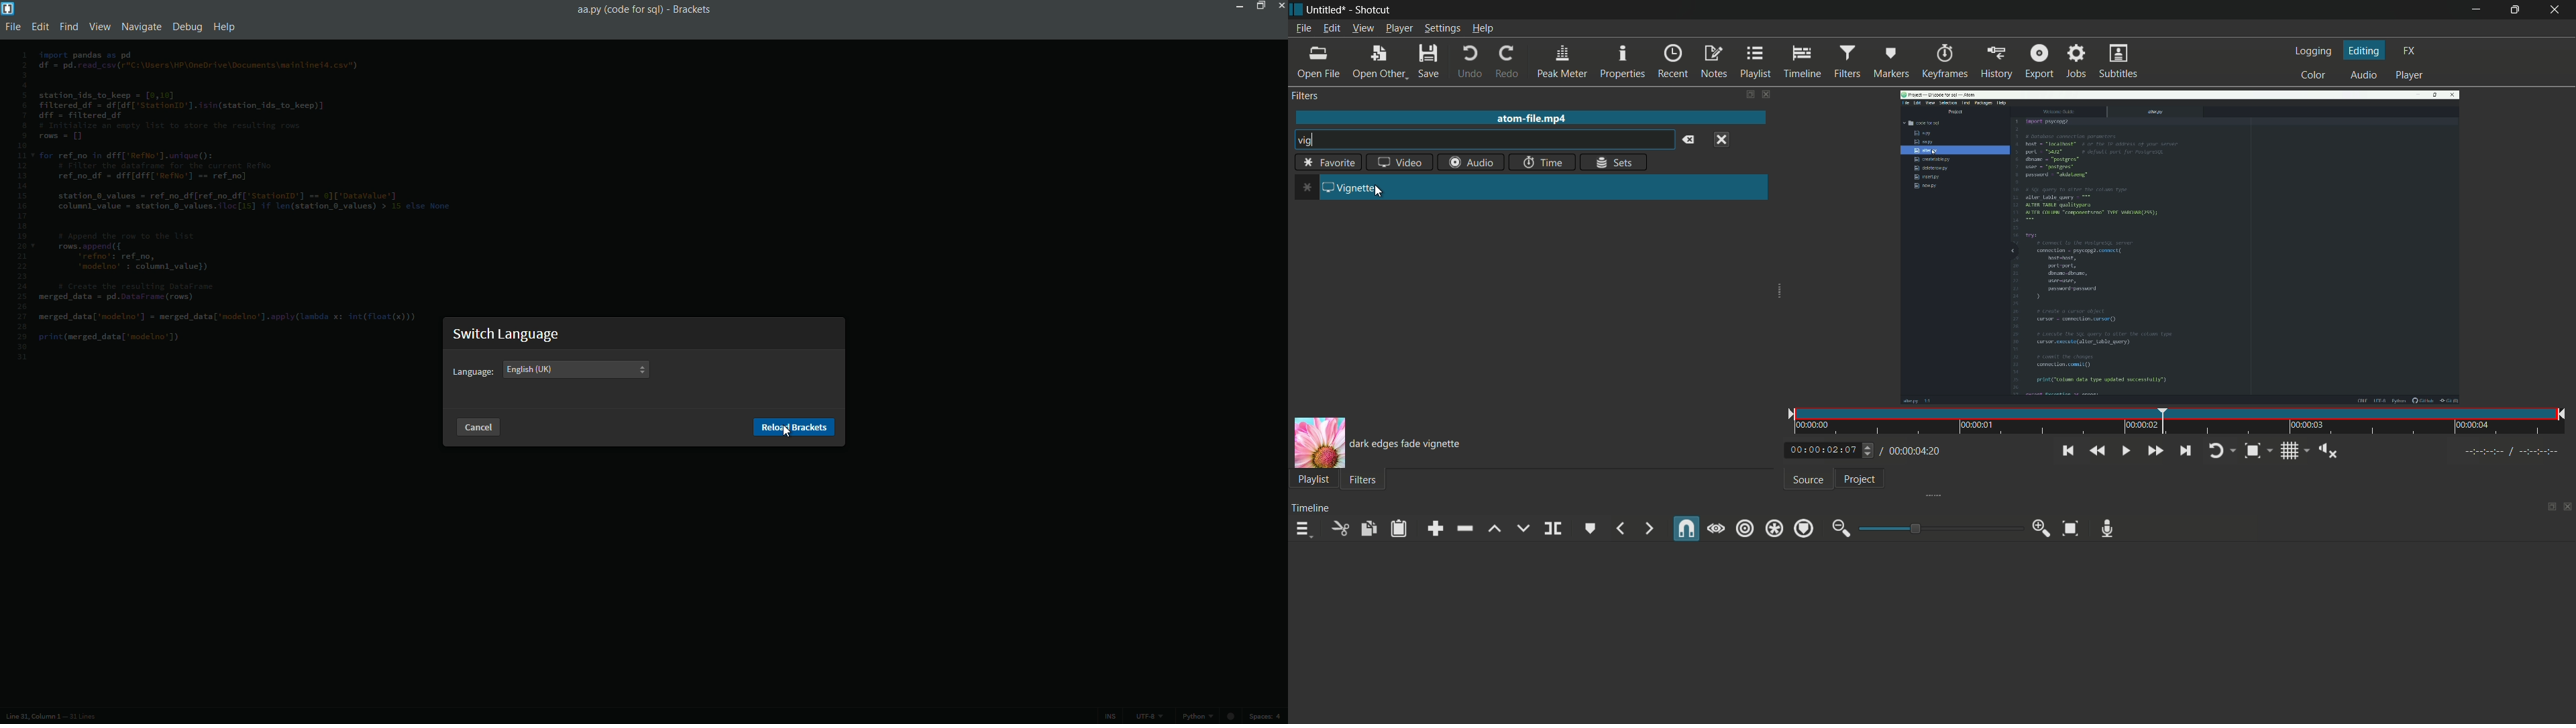 The image size is (2576, 728). Describe the element at coordinates (21, 206) in the screenshot. I see `line numbers` at that location.